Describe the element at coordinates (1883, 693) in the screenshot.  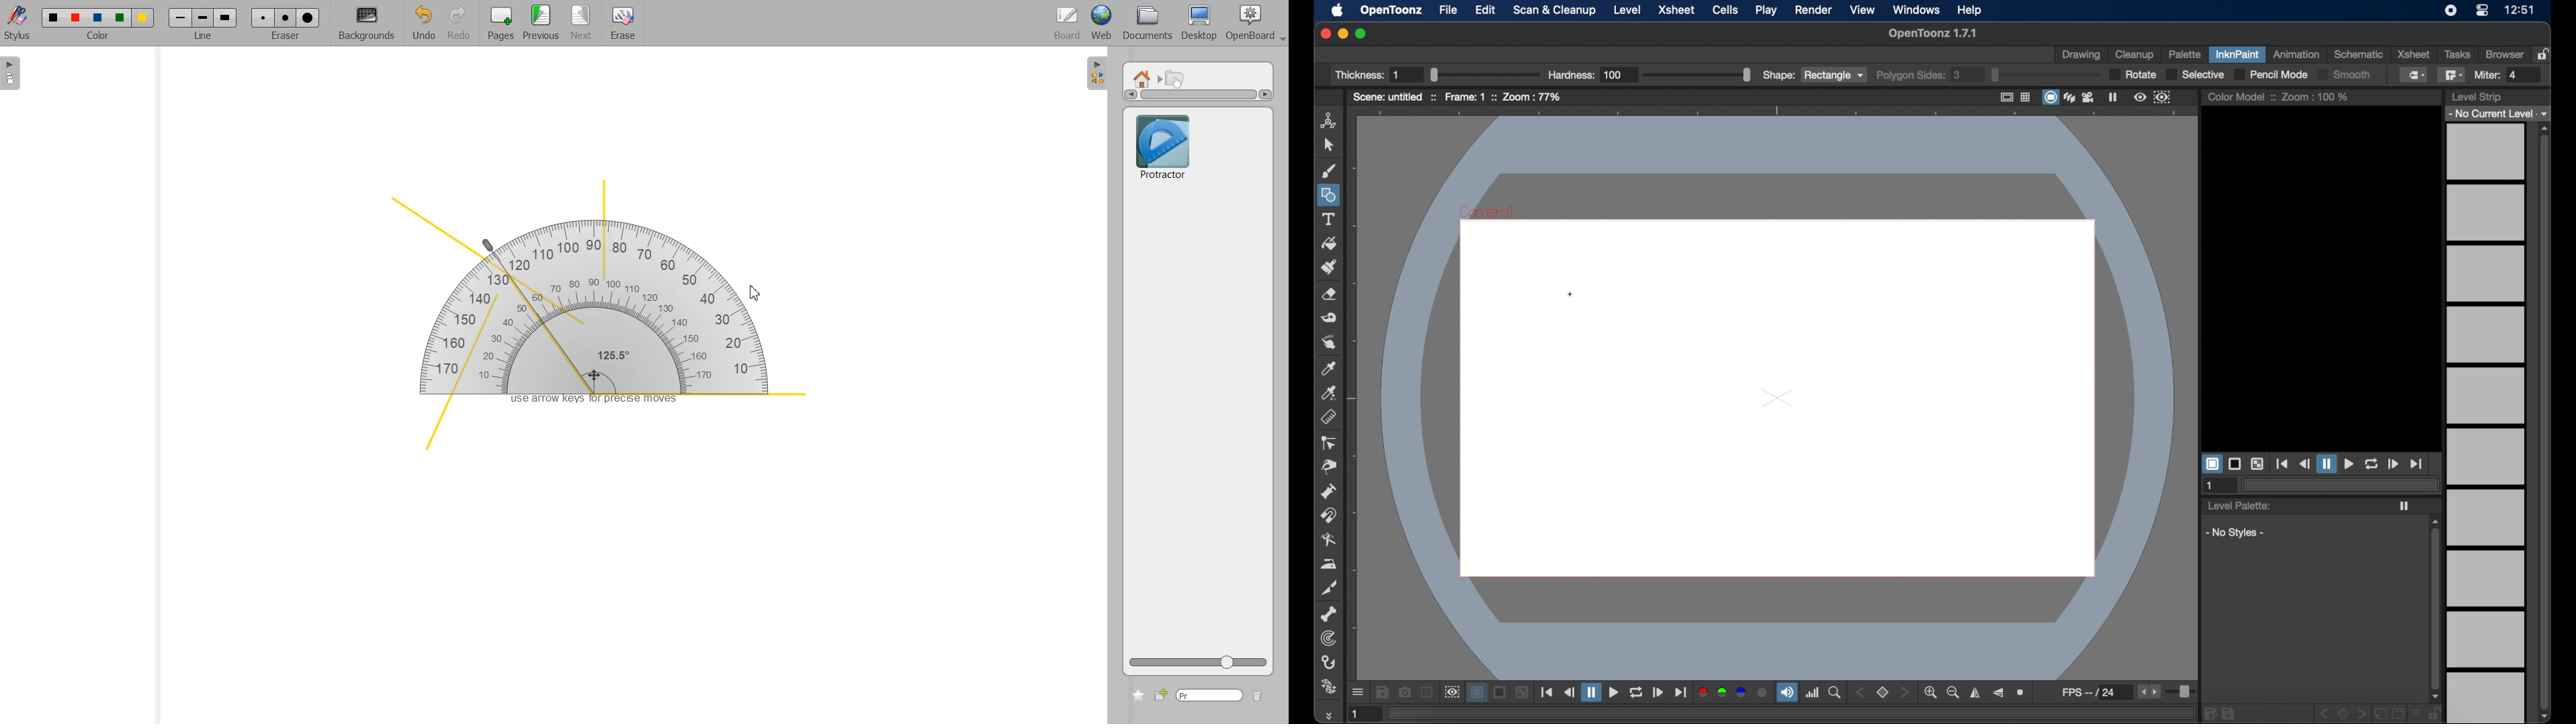
I see `set view` at that location.